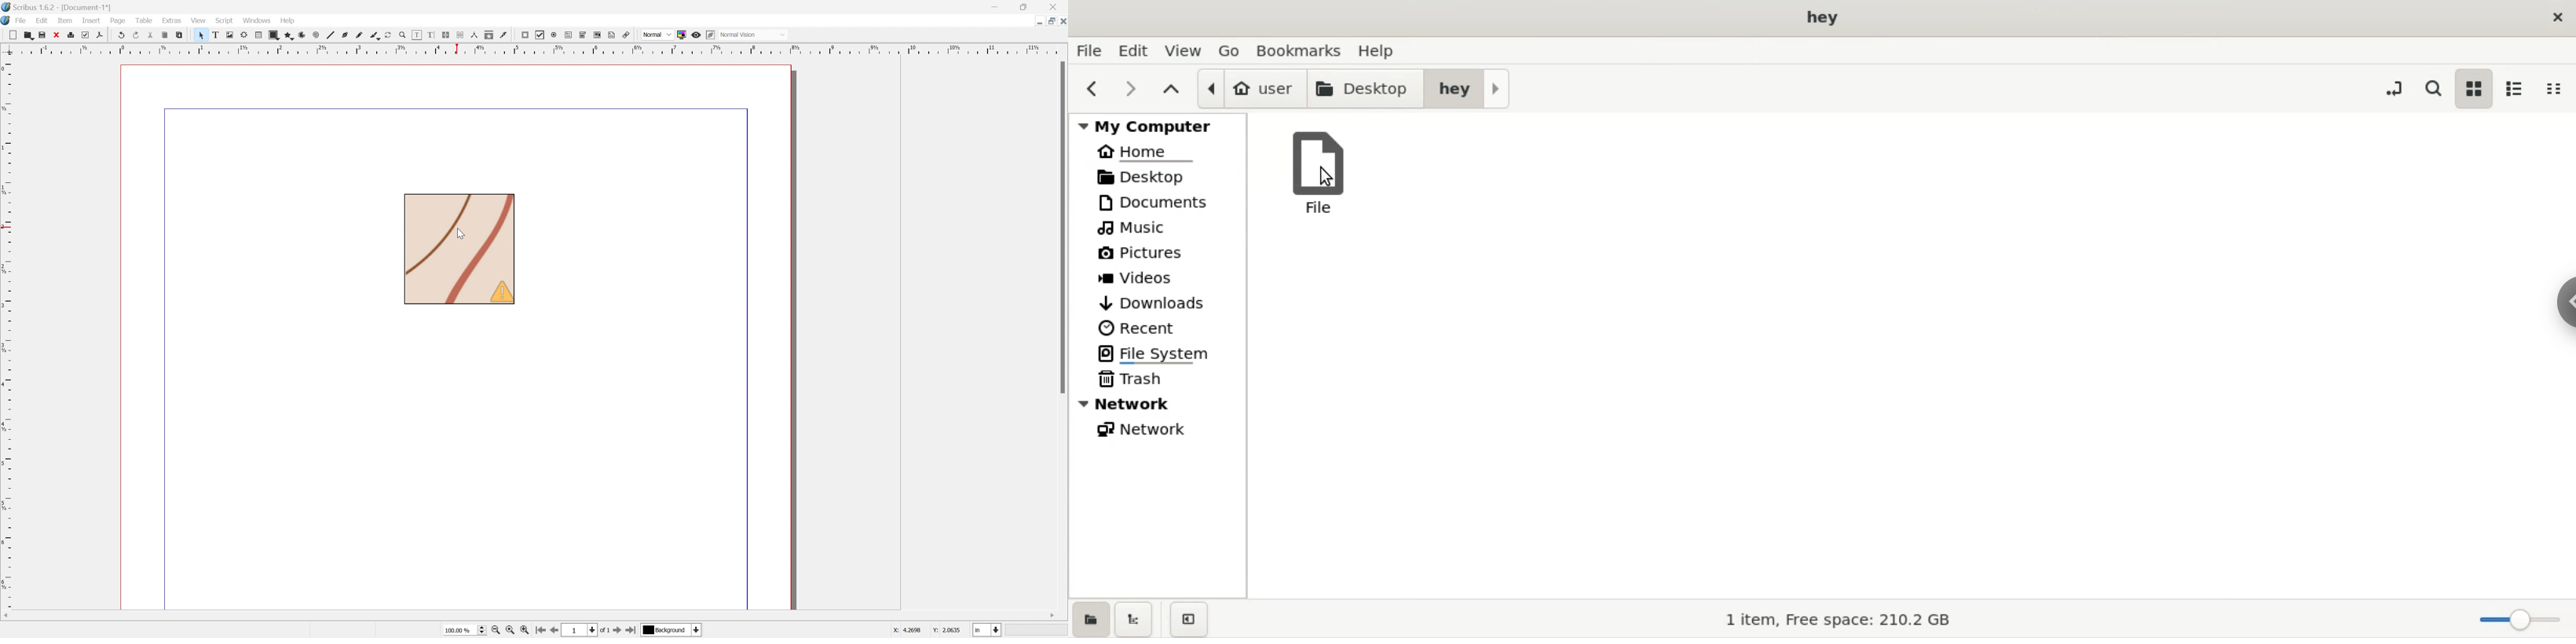  I want to click on Restore down, so click(1048, 22).